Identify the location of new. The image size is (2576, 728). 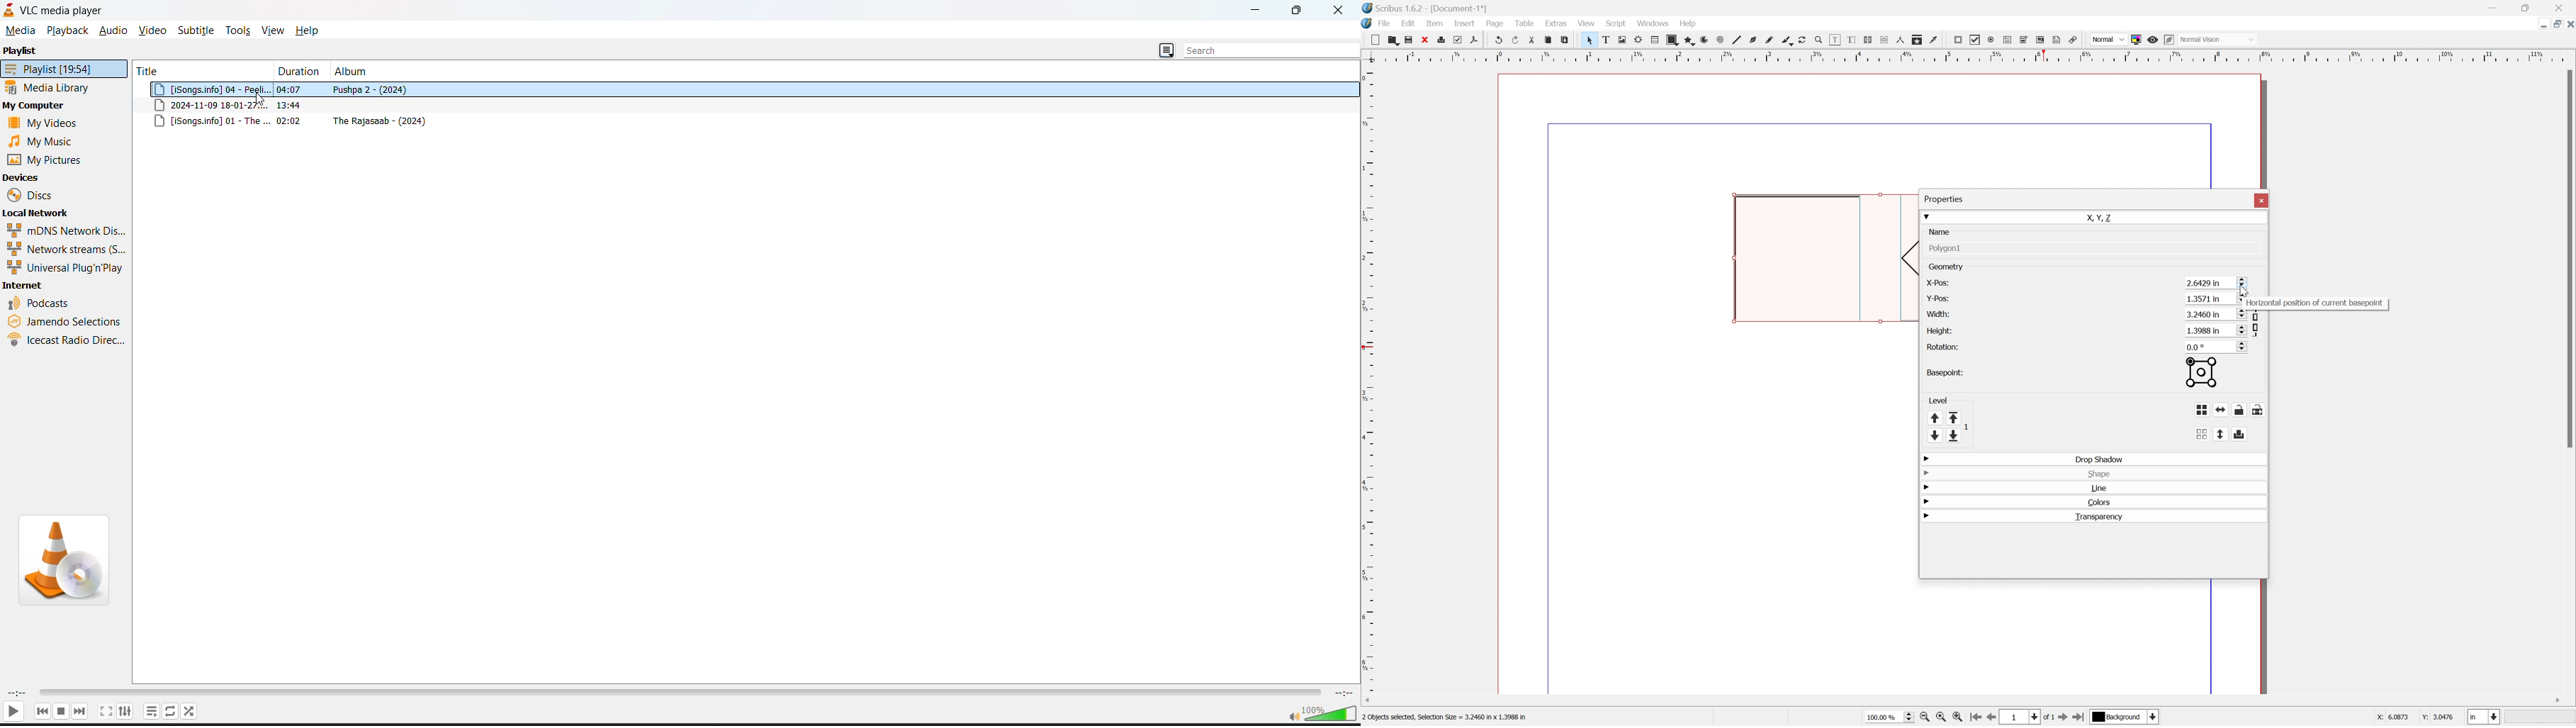
(1371, 39).